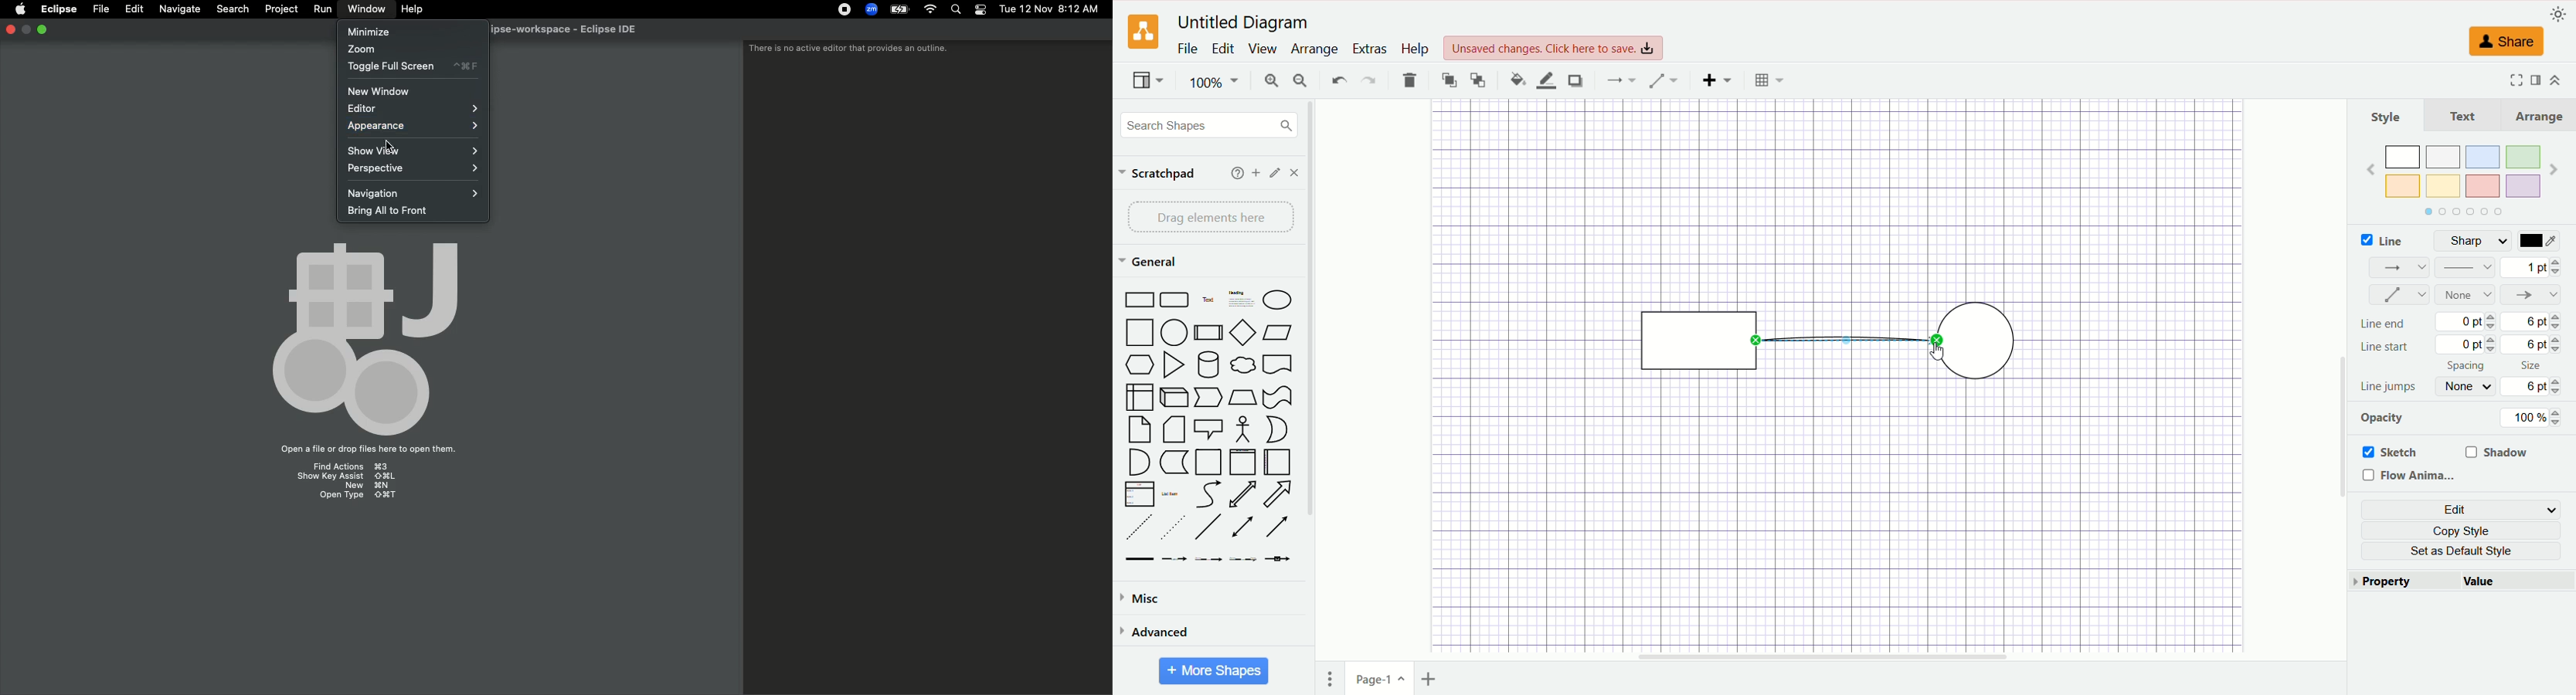 This screenshot has width=2576, height=700. I want to click on format, so click(2538, 80).